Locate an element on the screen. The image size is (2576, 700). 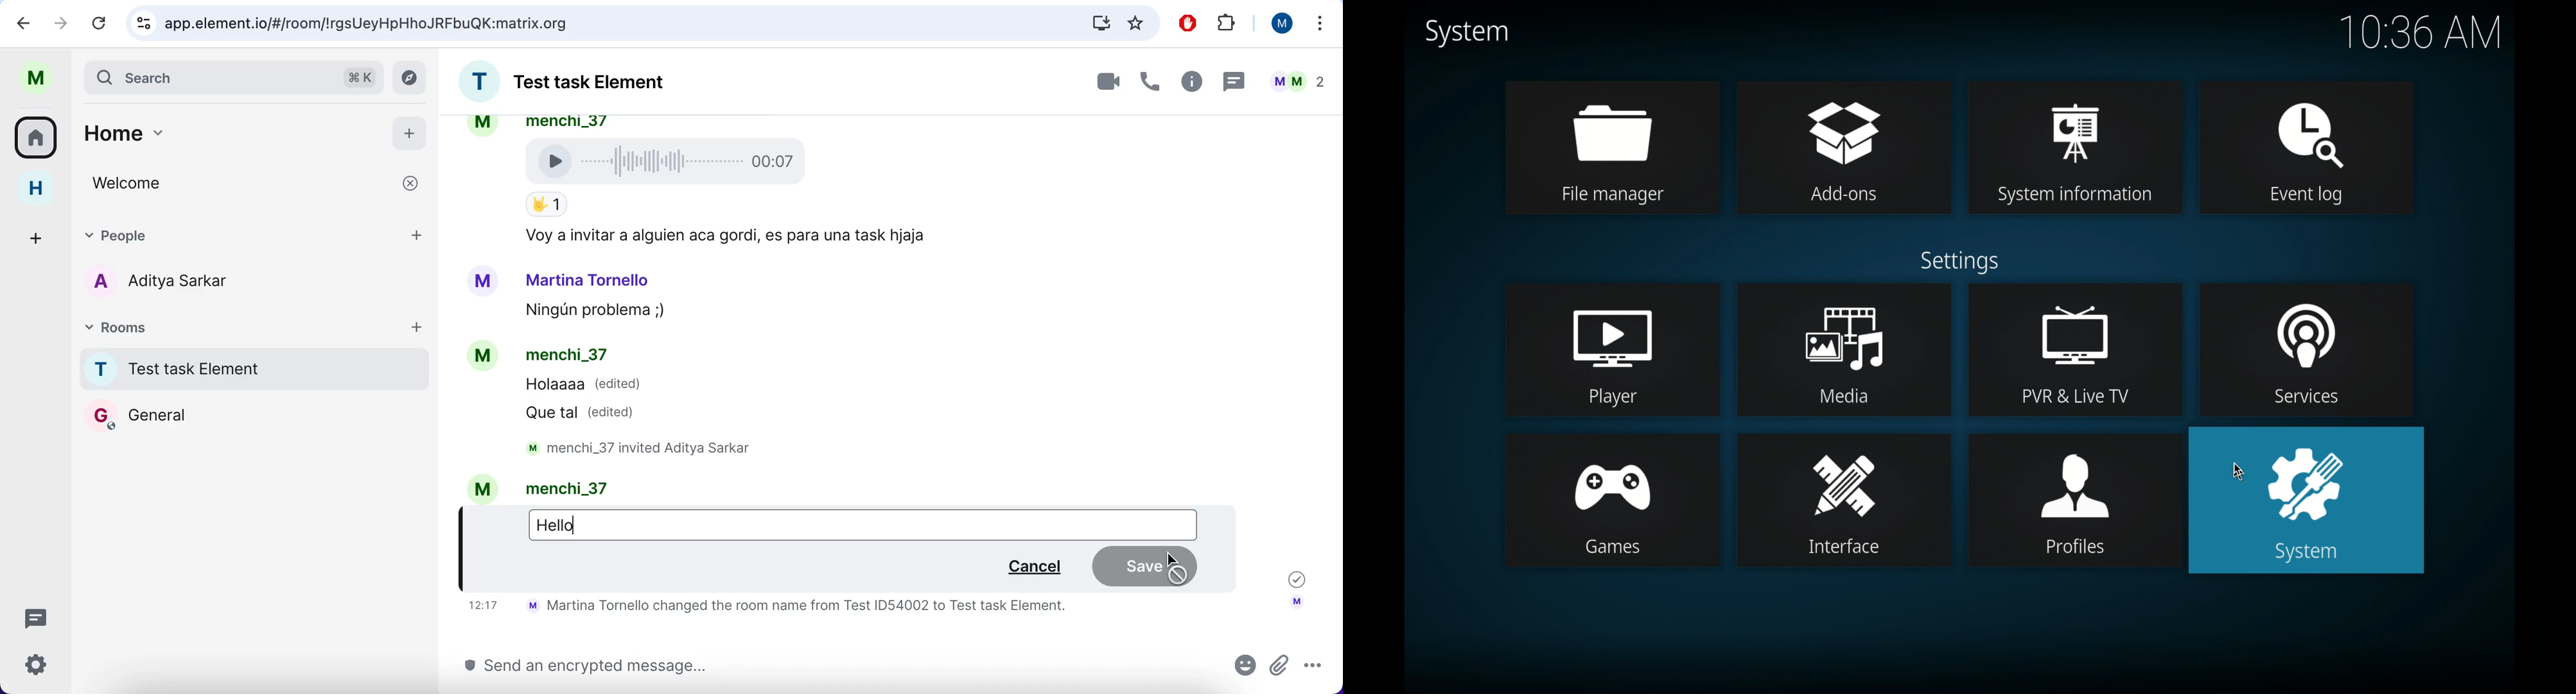
system is located at coordinates (2307, 501).